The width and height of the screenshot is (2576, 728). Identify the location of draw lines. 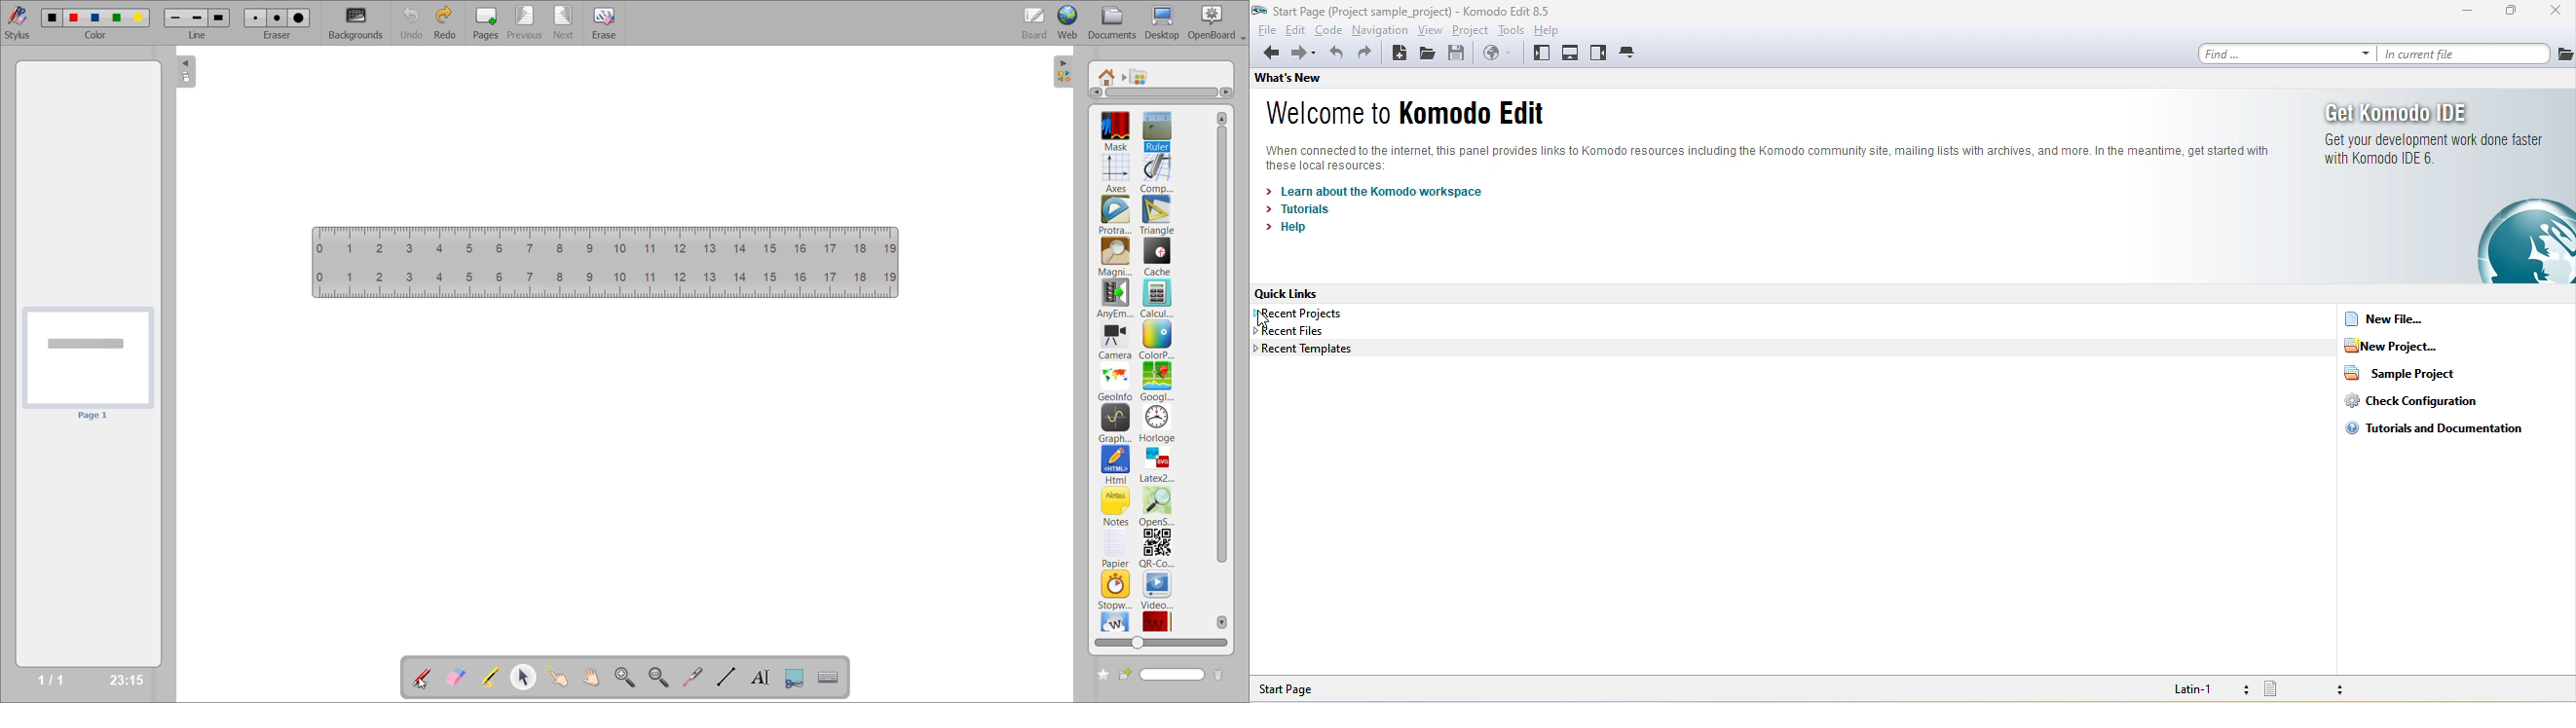
(725, 676).